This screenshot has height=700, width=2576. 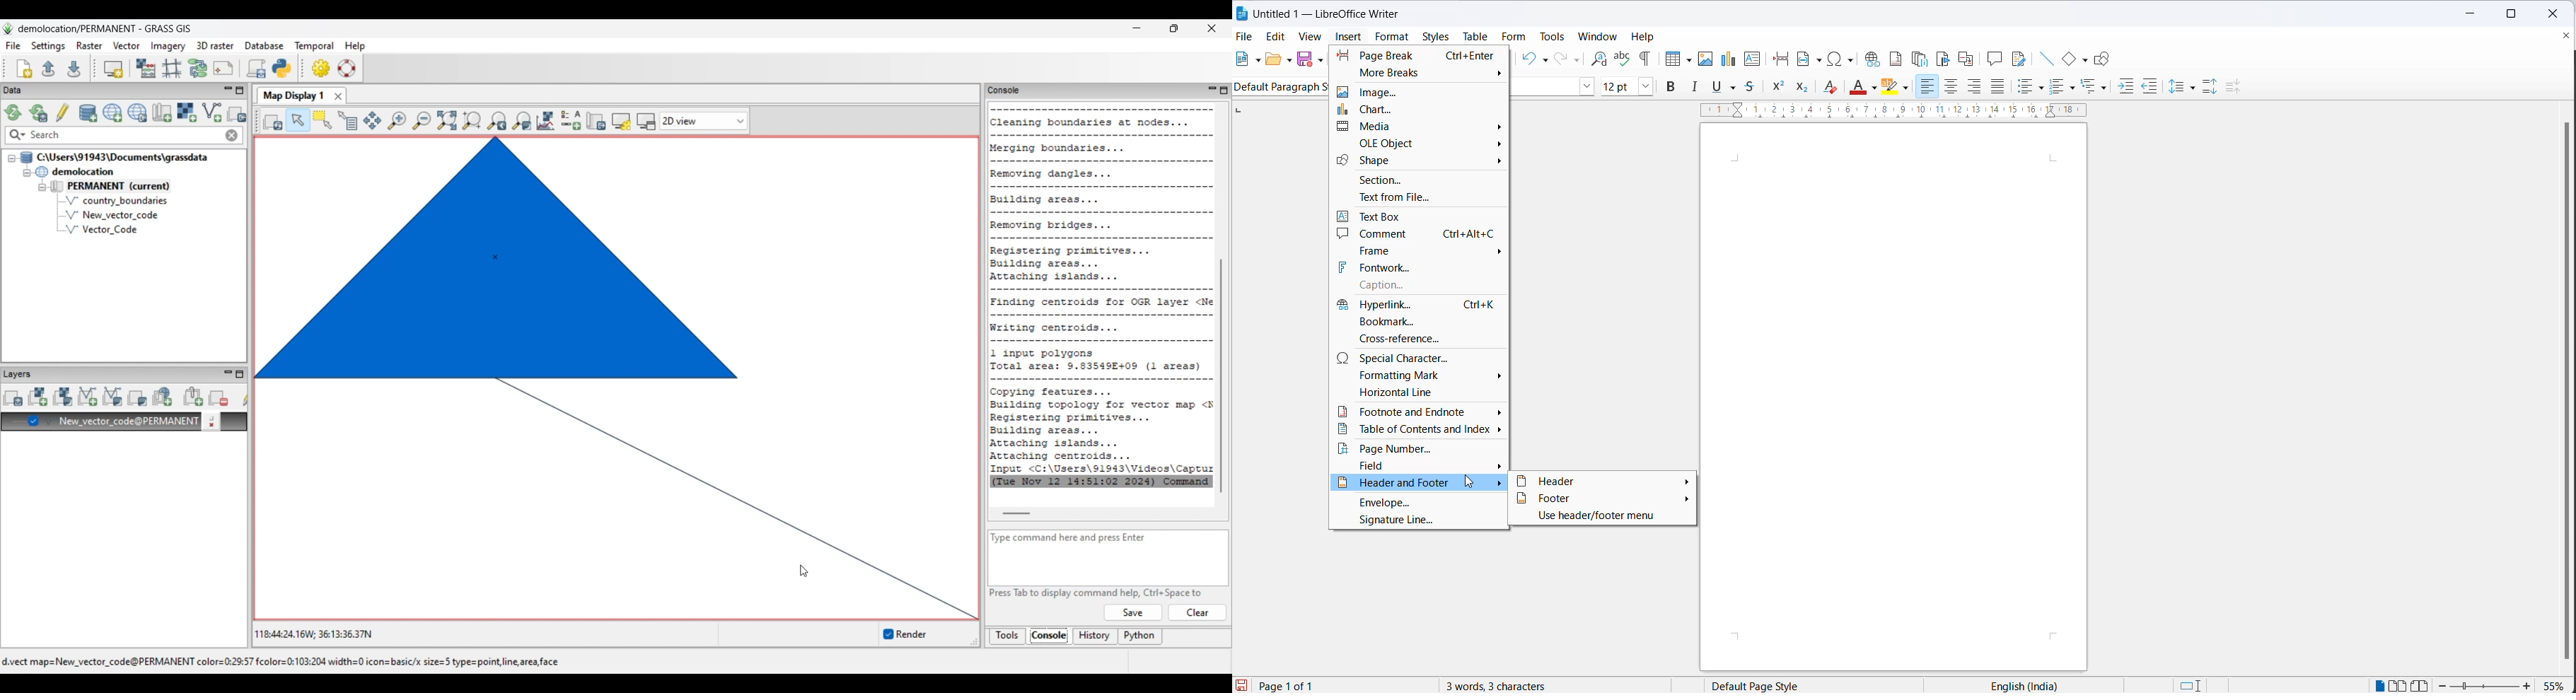 What do you see at coordinates (1514, 37) in the screenshot?
I see `form` at bounding box center [1514, 37].